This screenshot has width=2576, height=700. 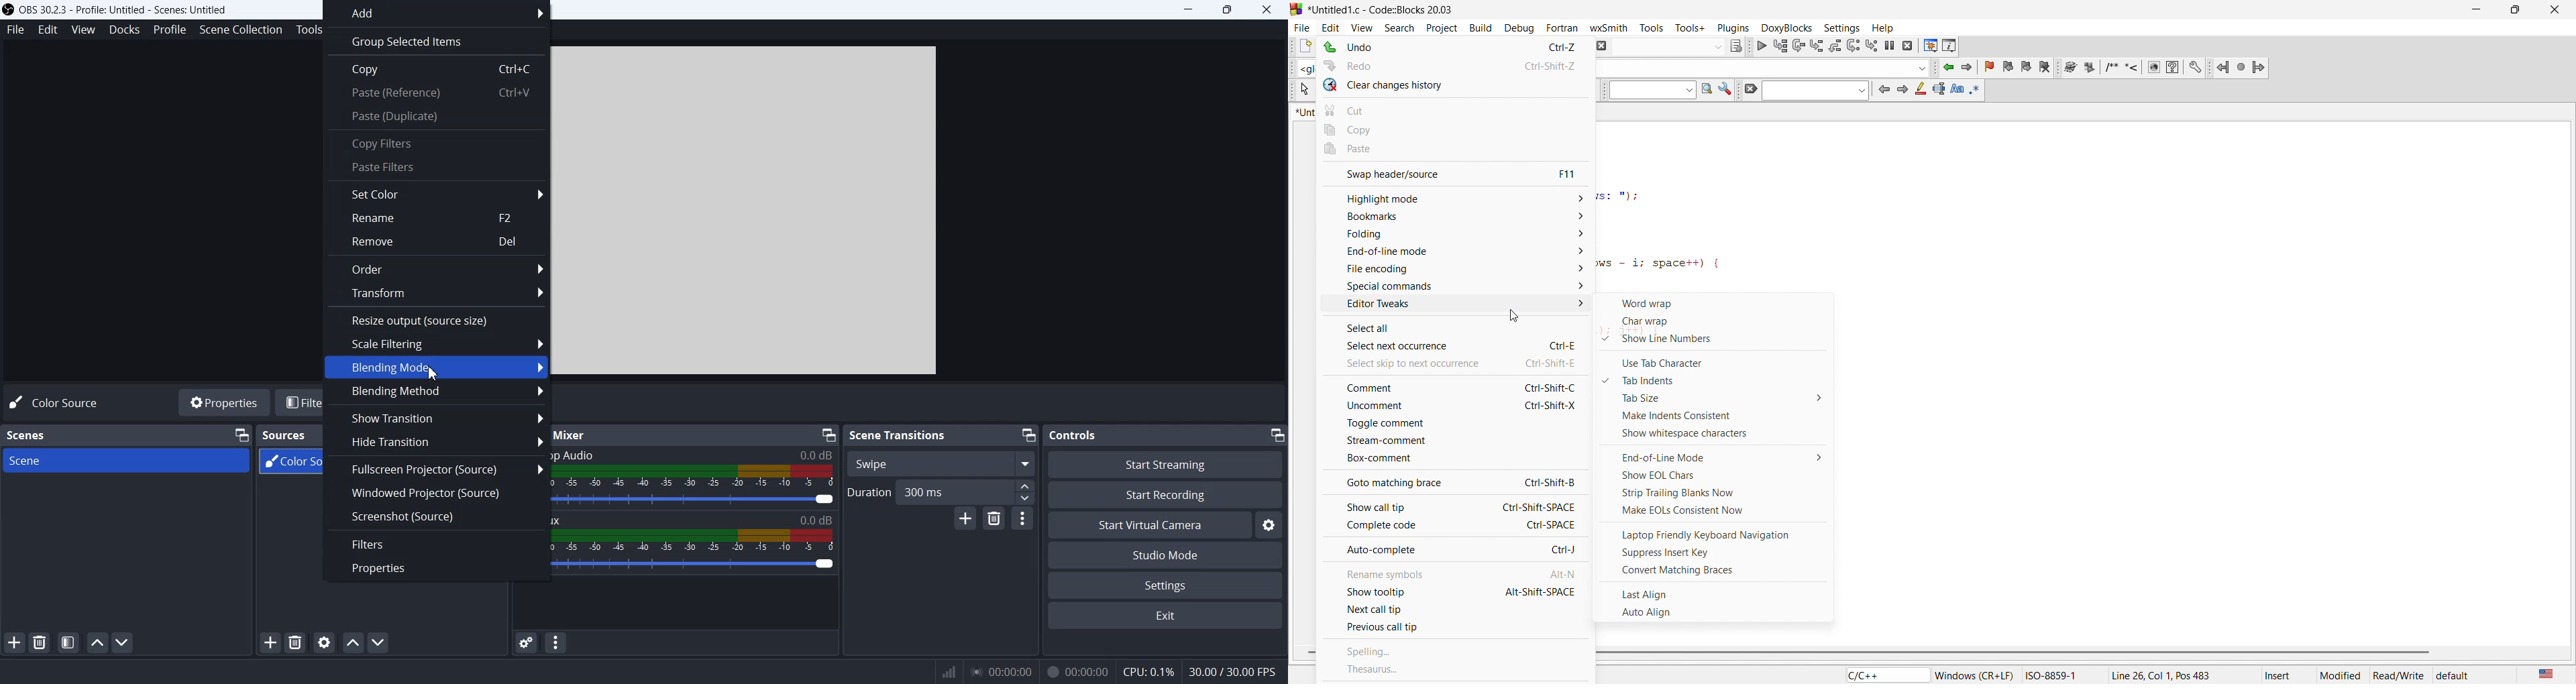 I want to click on Ctrl-Z, so click(x=1556, y=46).